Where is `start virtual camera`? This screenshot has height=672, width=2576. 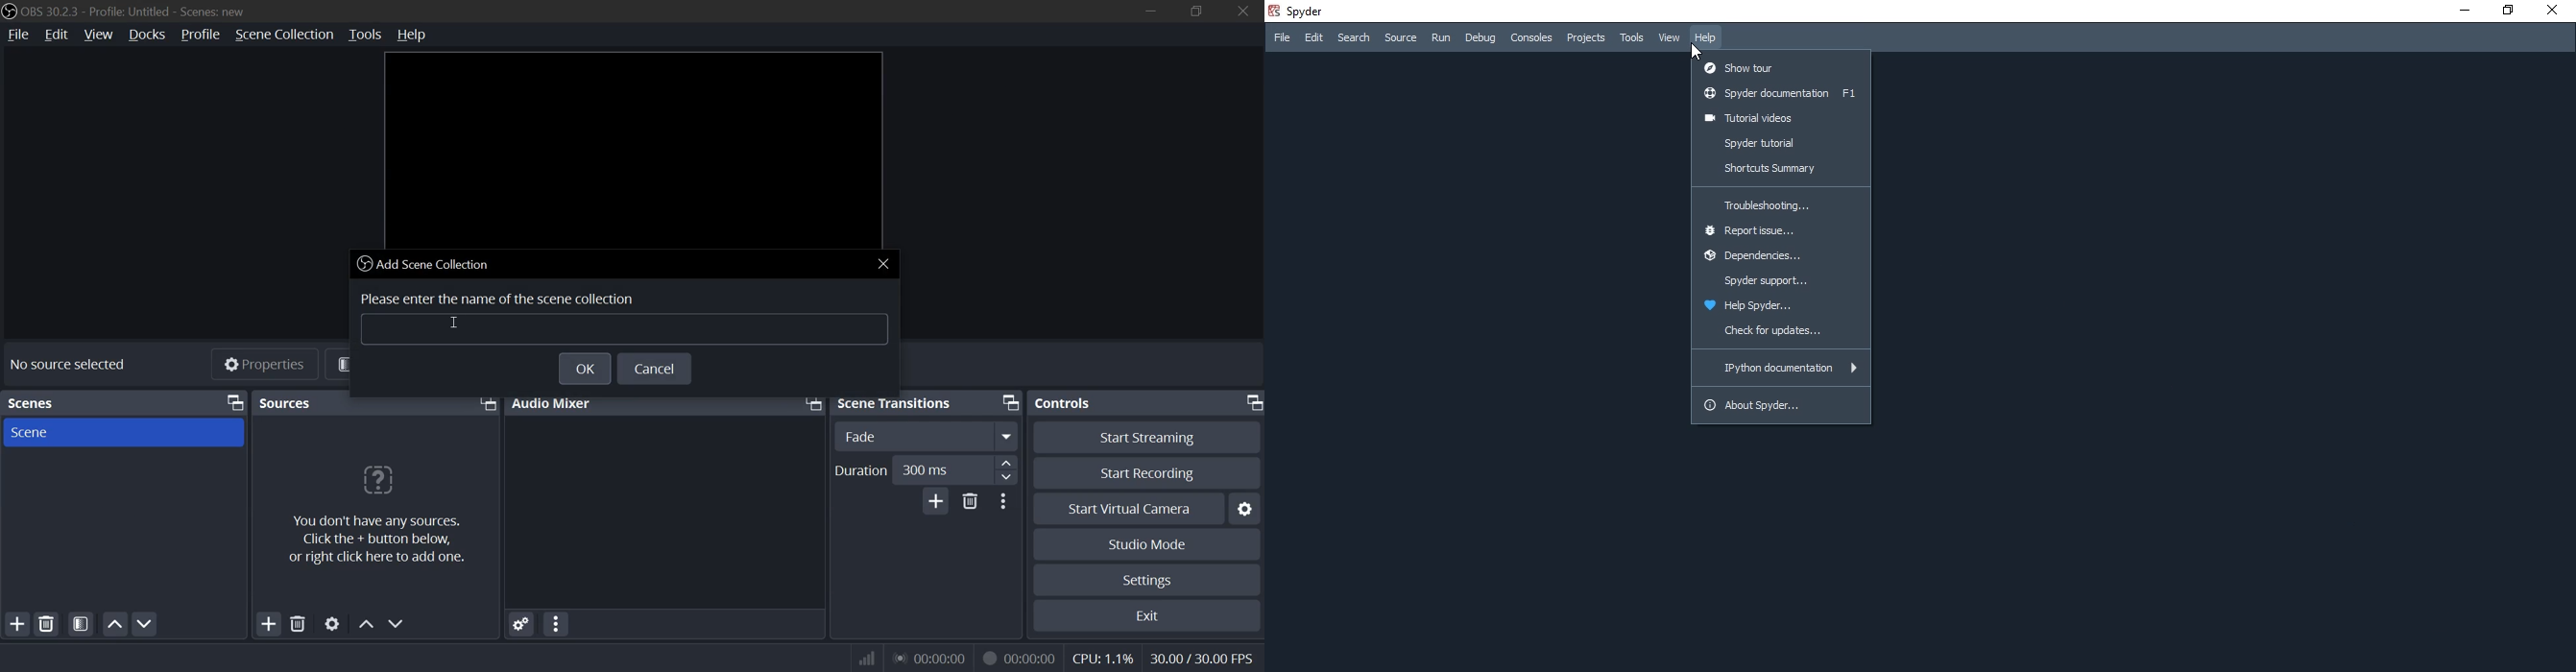 start virtual camera is located at coordinates (1130, 508).